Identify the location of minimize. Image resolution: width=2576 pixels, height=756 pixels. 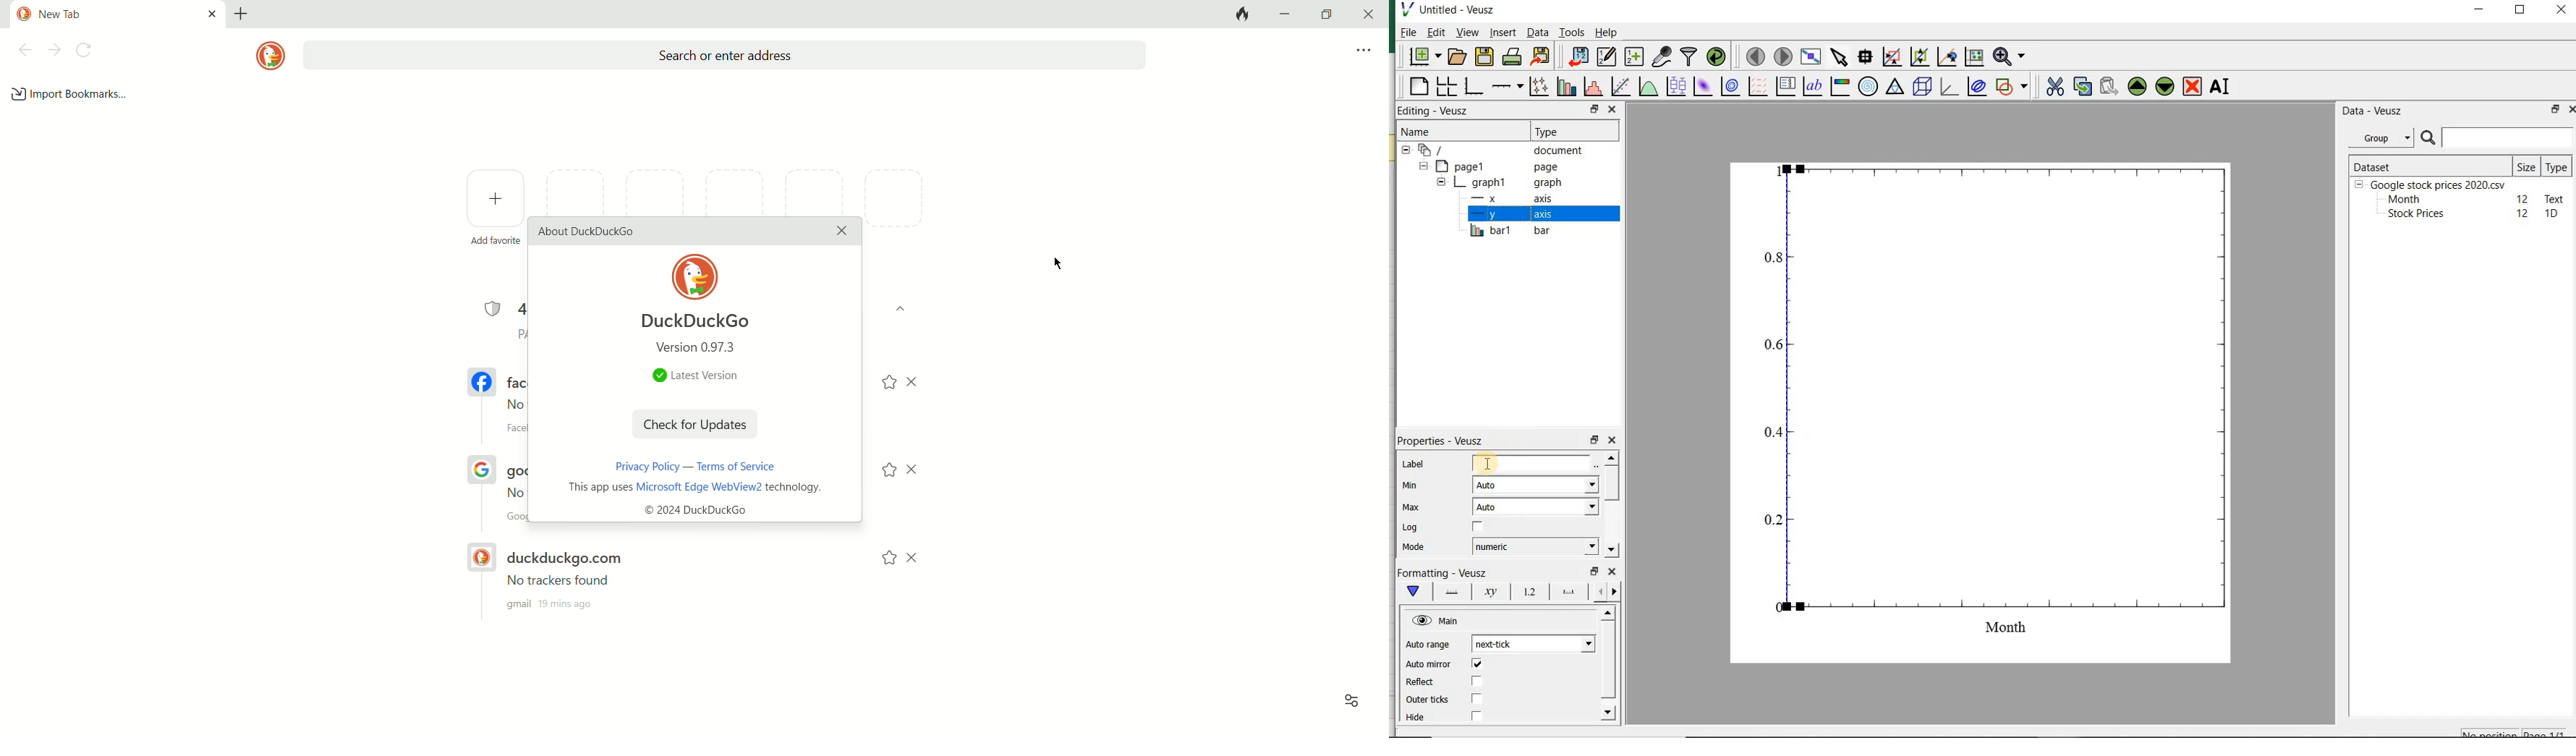
(1287, 14).